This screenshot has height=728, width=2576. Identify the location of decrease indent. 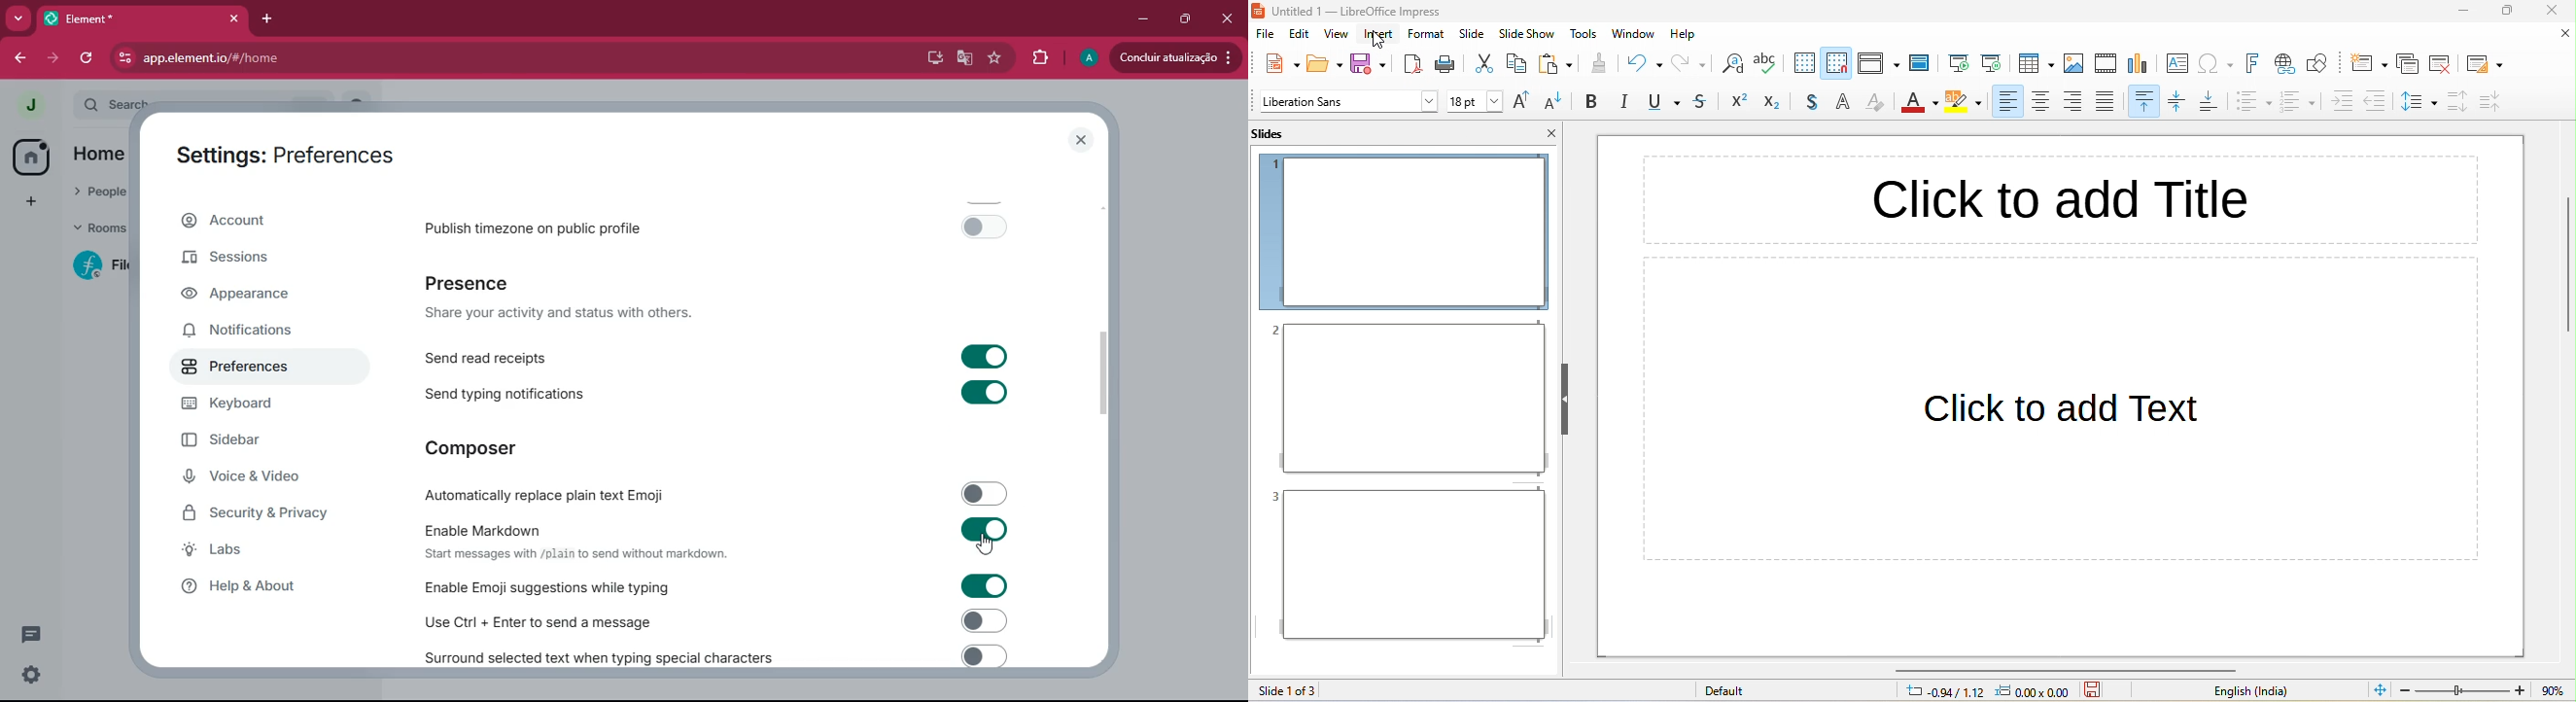
(2380, 100).